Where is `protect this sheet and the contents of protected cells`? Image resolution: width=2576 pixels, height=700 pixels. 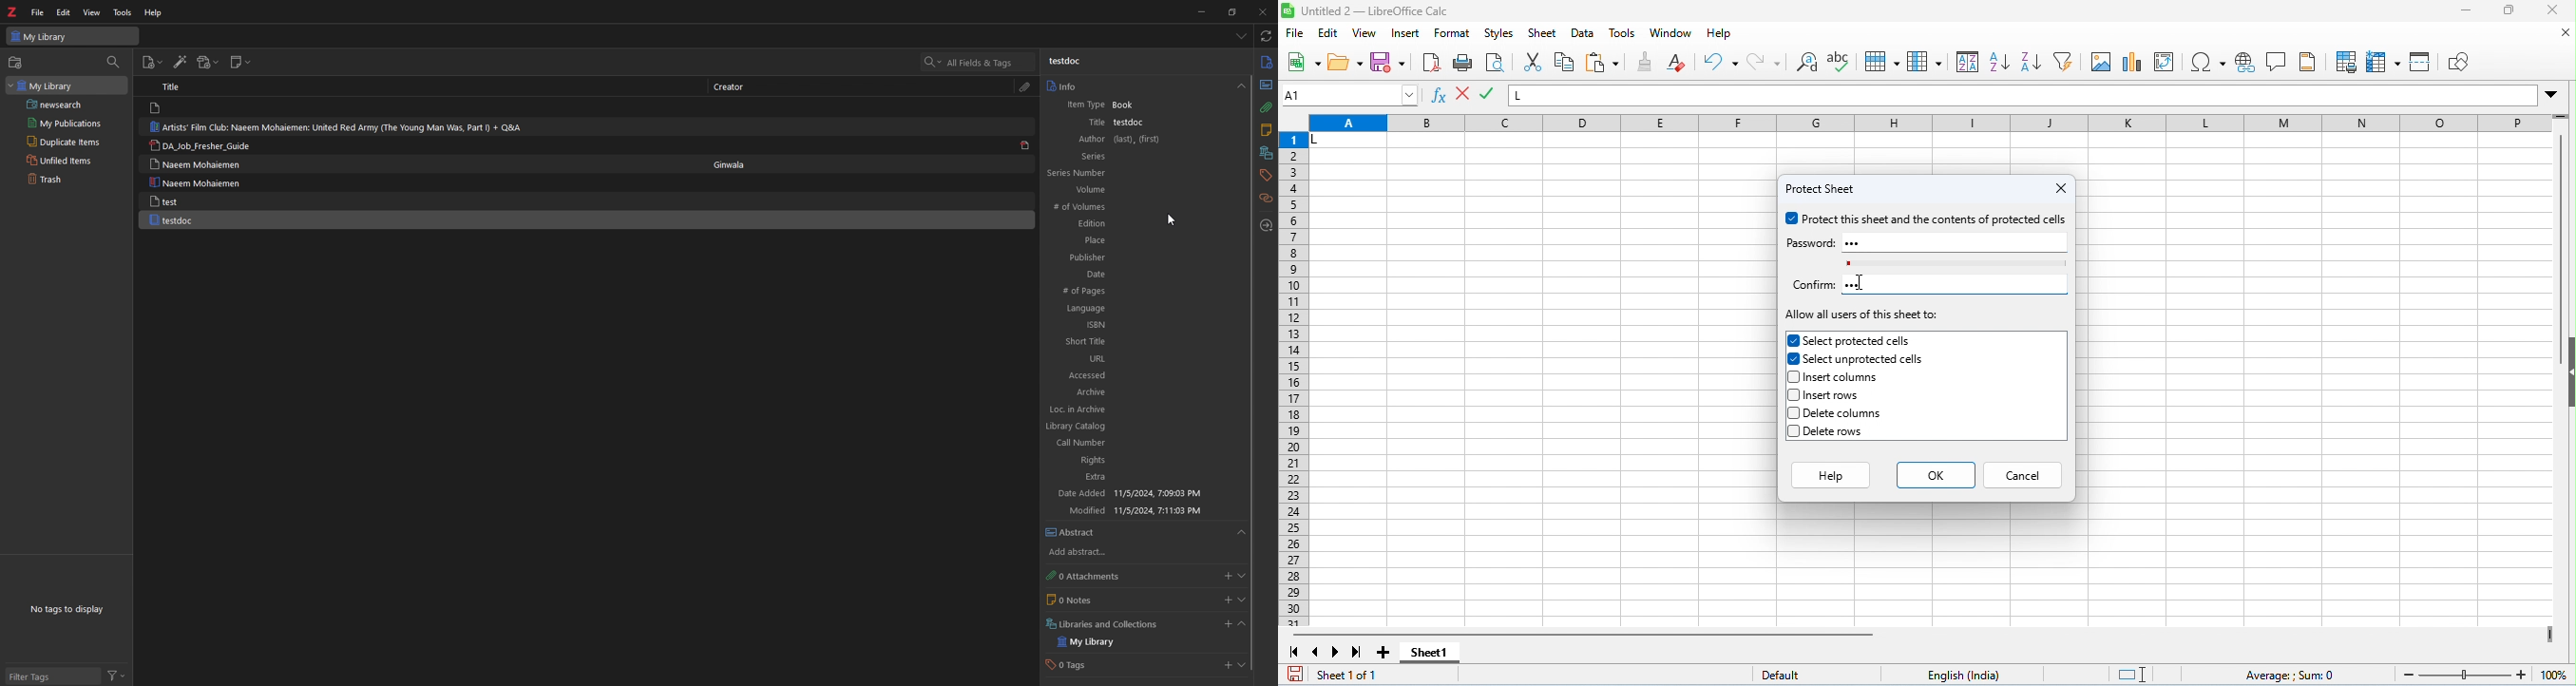 protect this sheet and the contents of protected cells is located at coordinates (1927, 219).